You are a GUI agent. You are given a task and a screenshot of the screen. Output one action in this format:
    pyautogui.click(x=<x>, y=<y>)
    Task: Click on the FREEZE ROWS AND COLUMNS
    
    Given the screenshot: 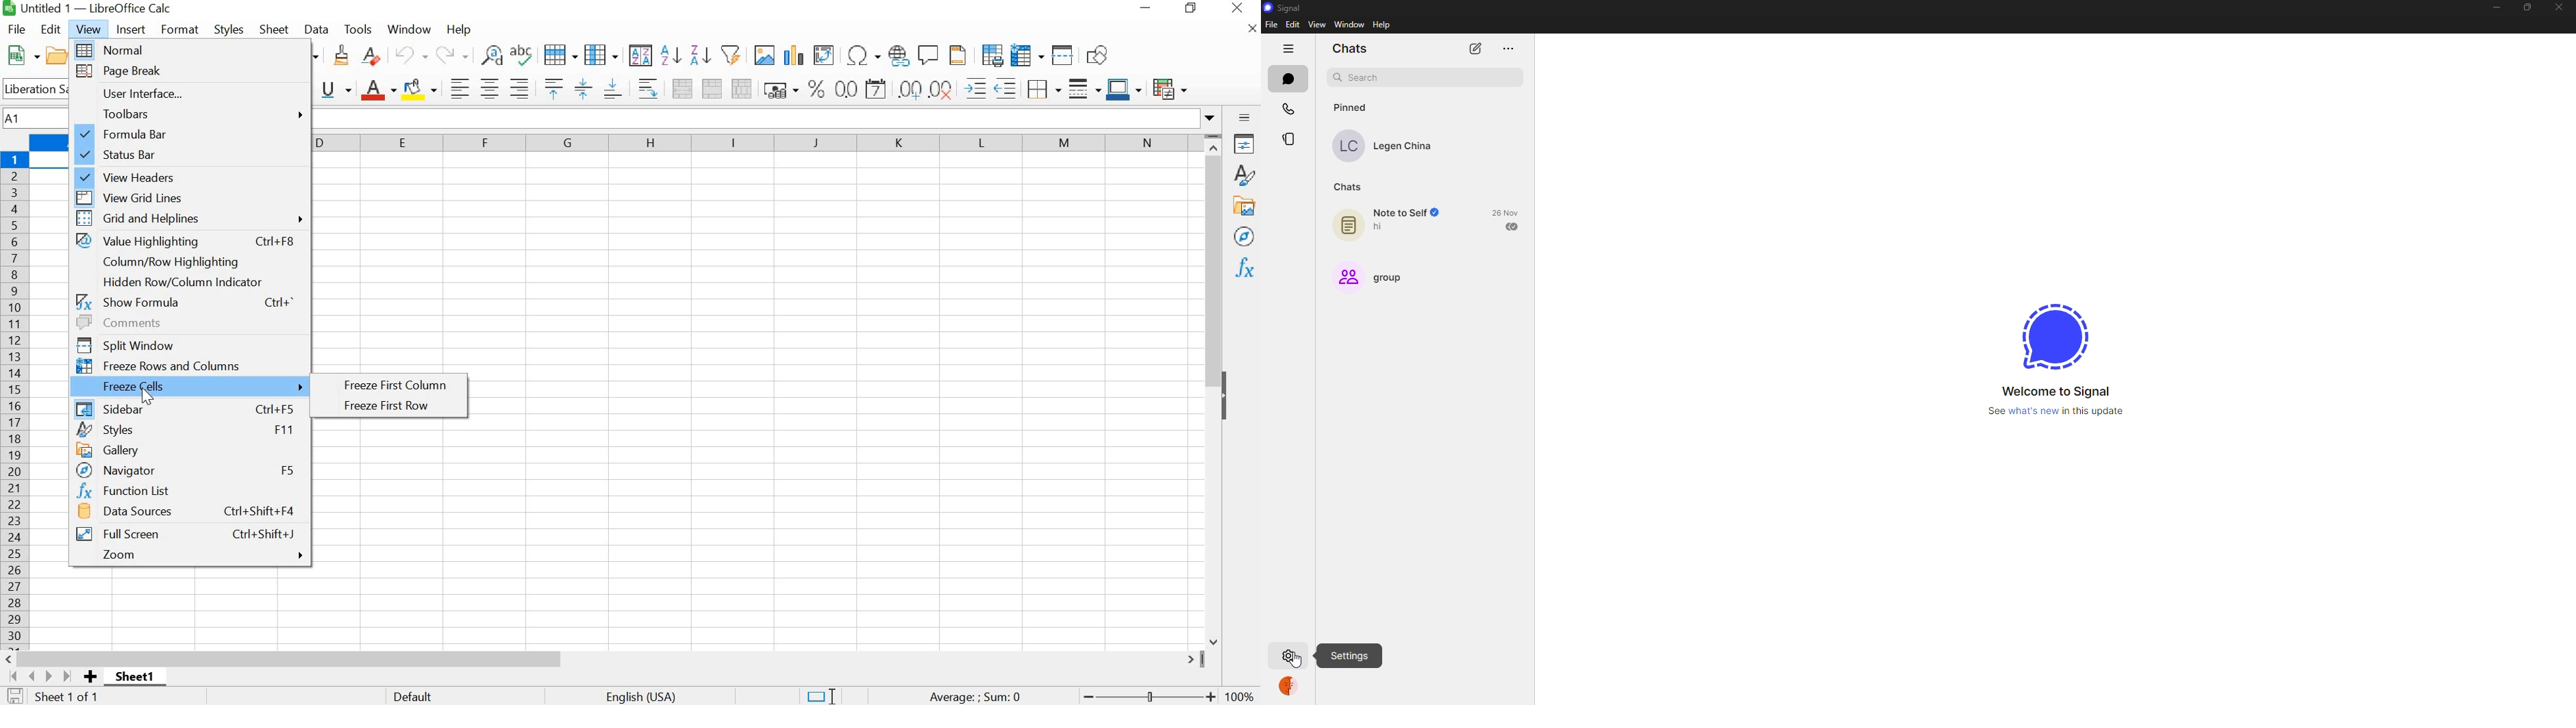 What is the action you would take?
    pyautogui.click(x=1025, y=54)
    